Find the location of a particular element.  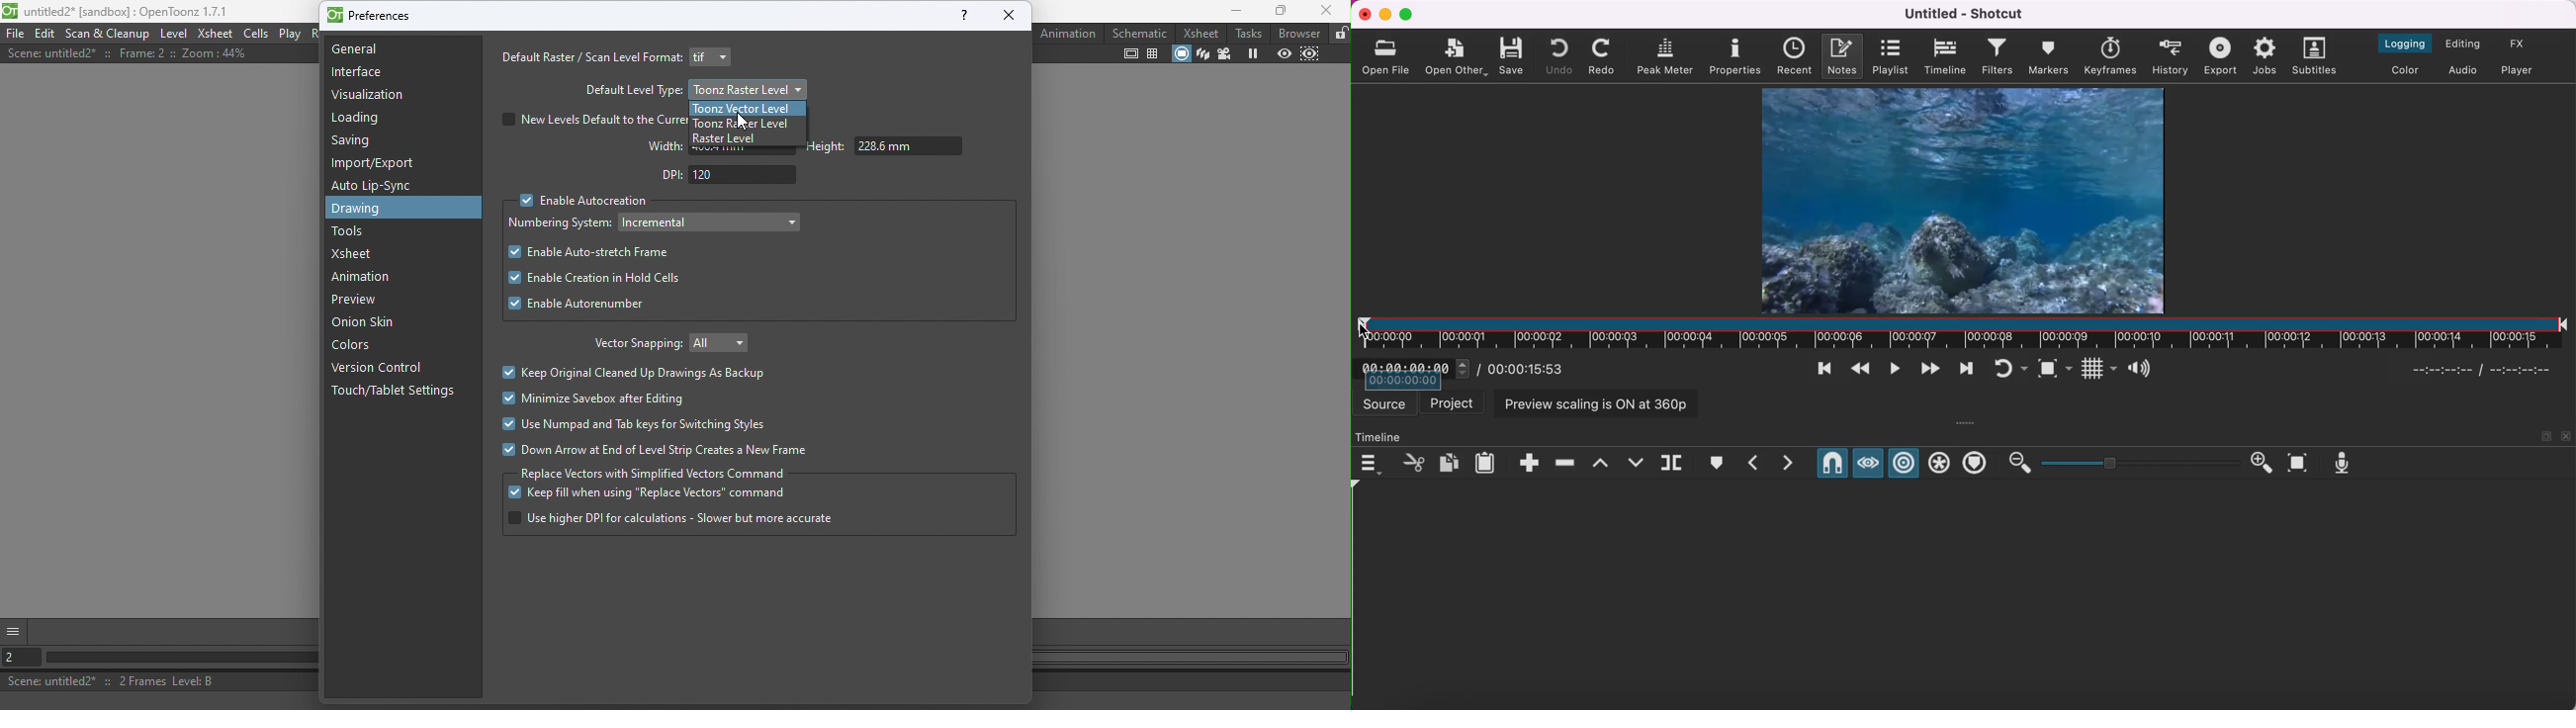

zoom timeline to fit is located at coordinates (2301, 463).